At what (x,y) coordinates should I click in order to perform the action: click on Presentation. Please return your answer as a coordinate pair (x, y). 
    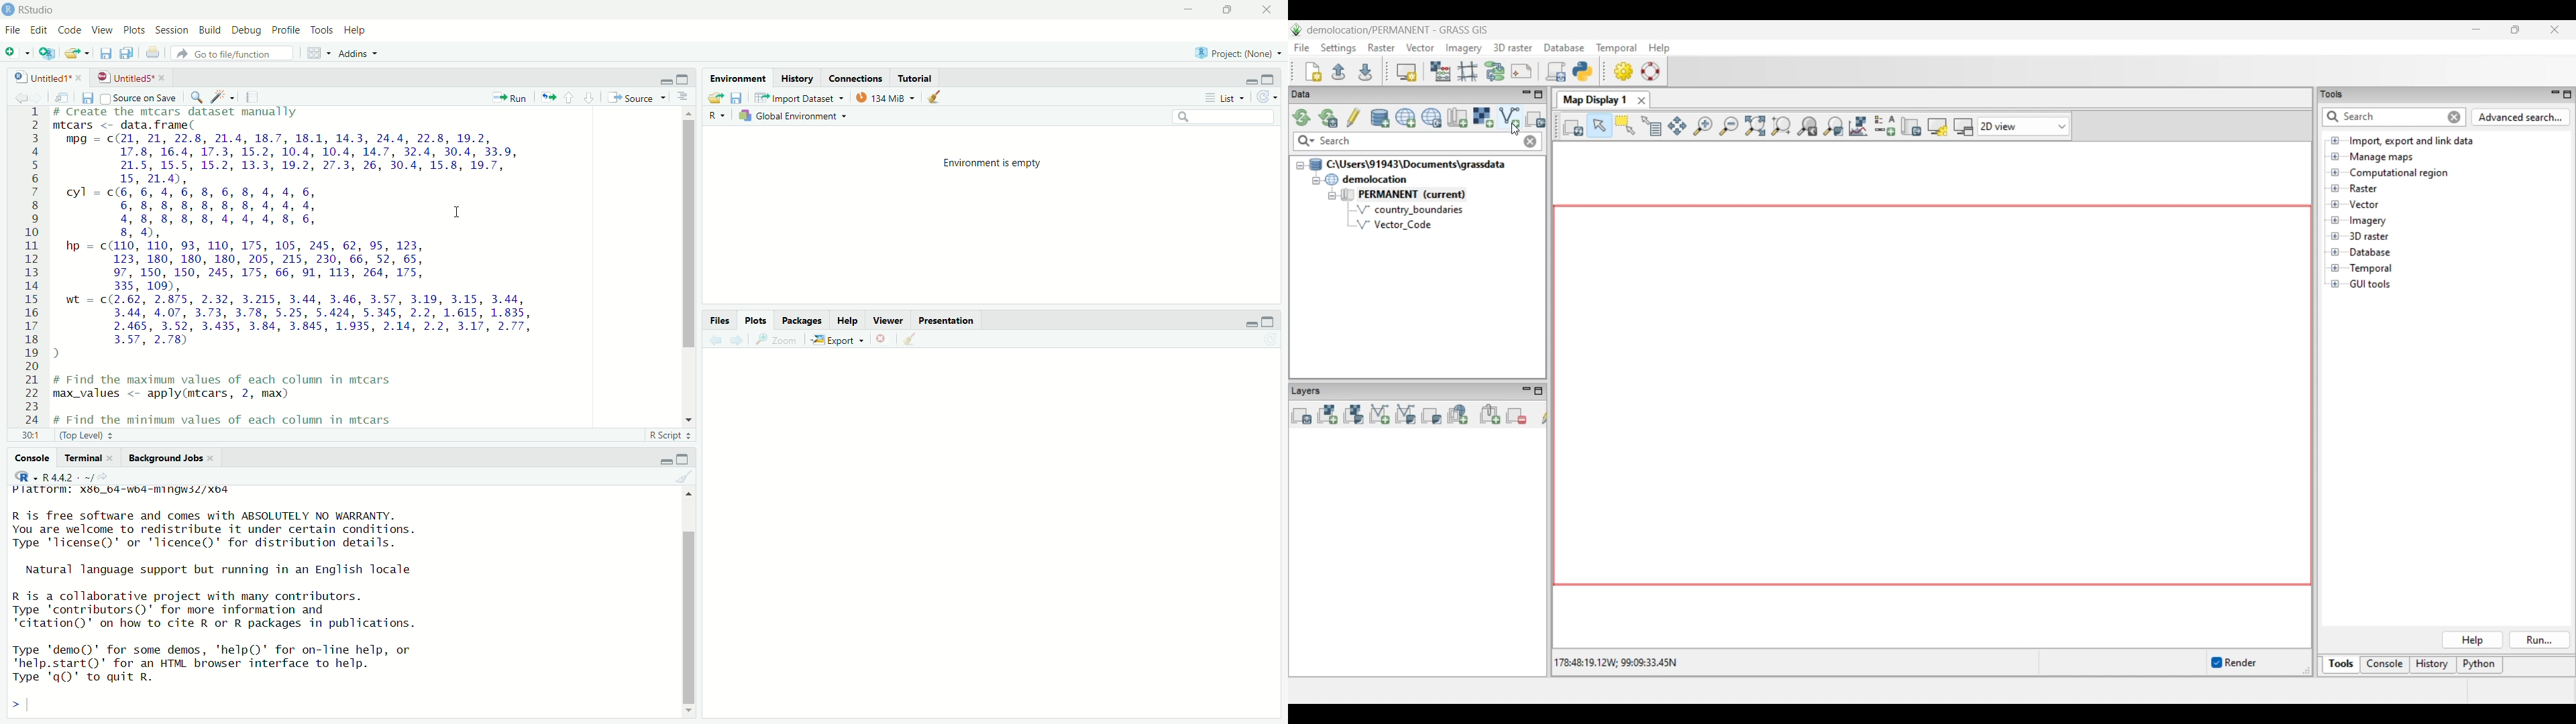
    Looking at the image, I should click on (957, 320).